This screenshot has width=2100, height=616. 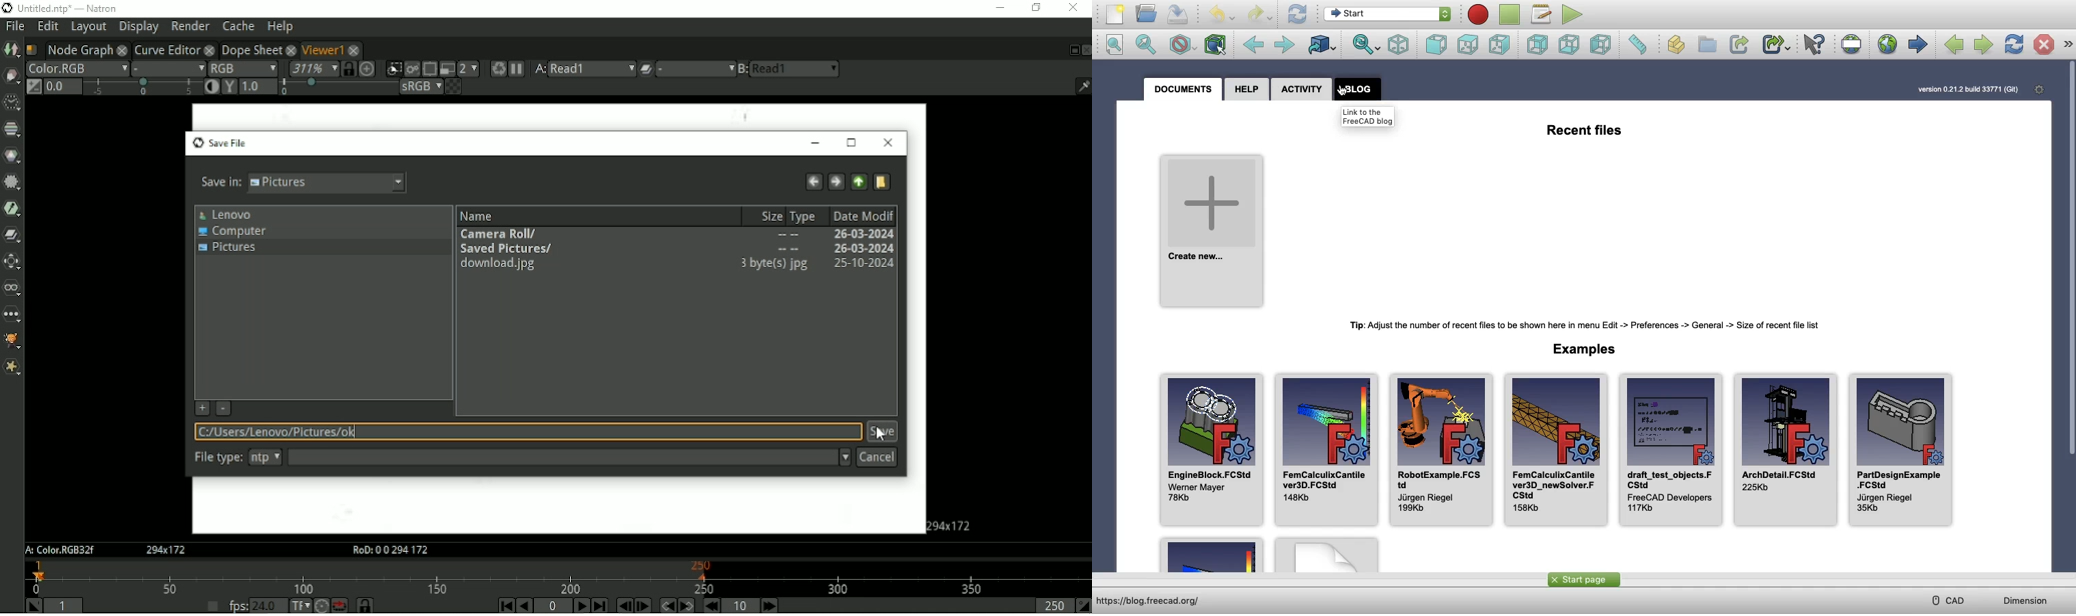 What do you see at coordinates (1676, 44) in the screenshot?
I see ` Create Part` at bounding box center [1676, 44].